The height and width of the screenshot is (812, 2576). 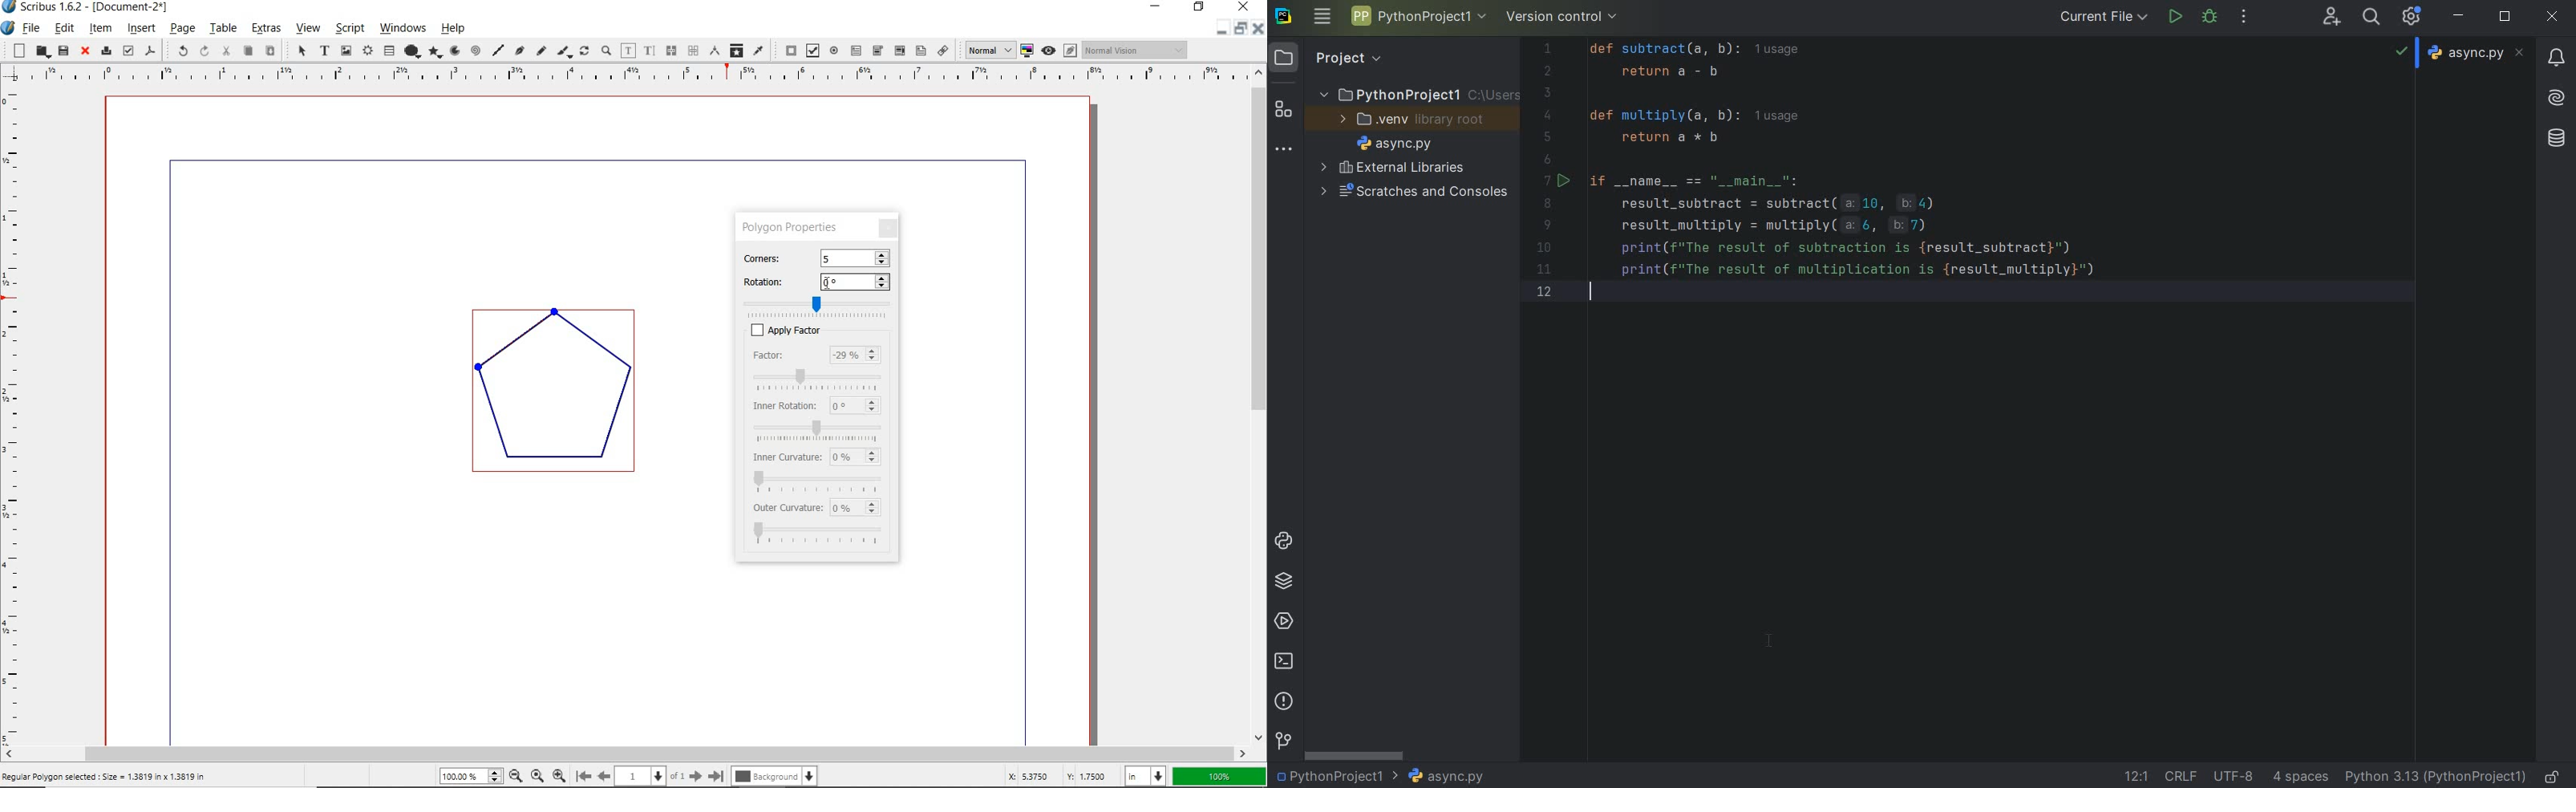 What do you see at coordinates (63, 27) in the screenshot?
I see `edit` at bounding box center [63, 27].